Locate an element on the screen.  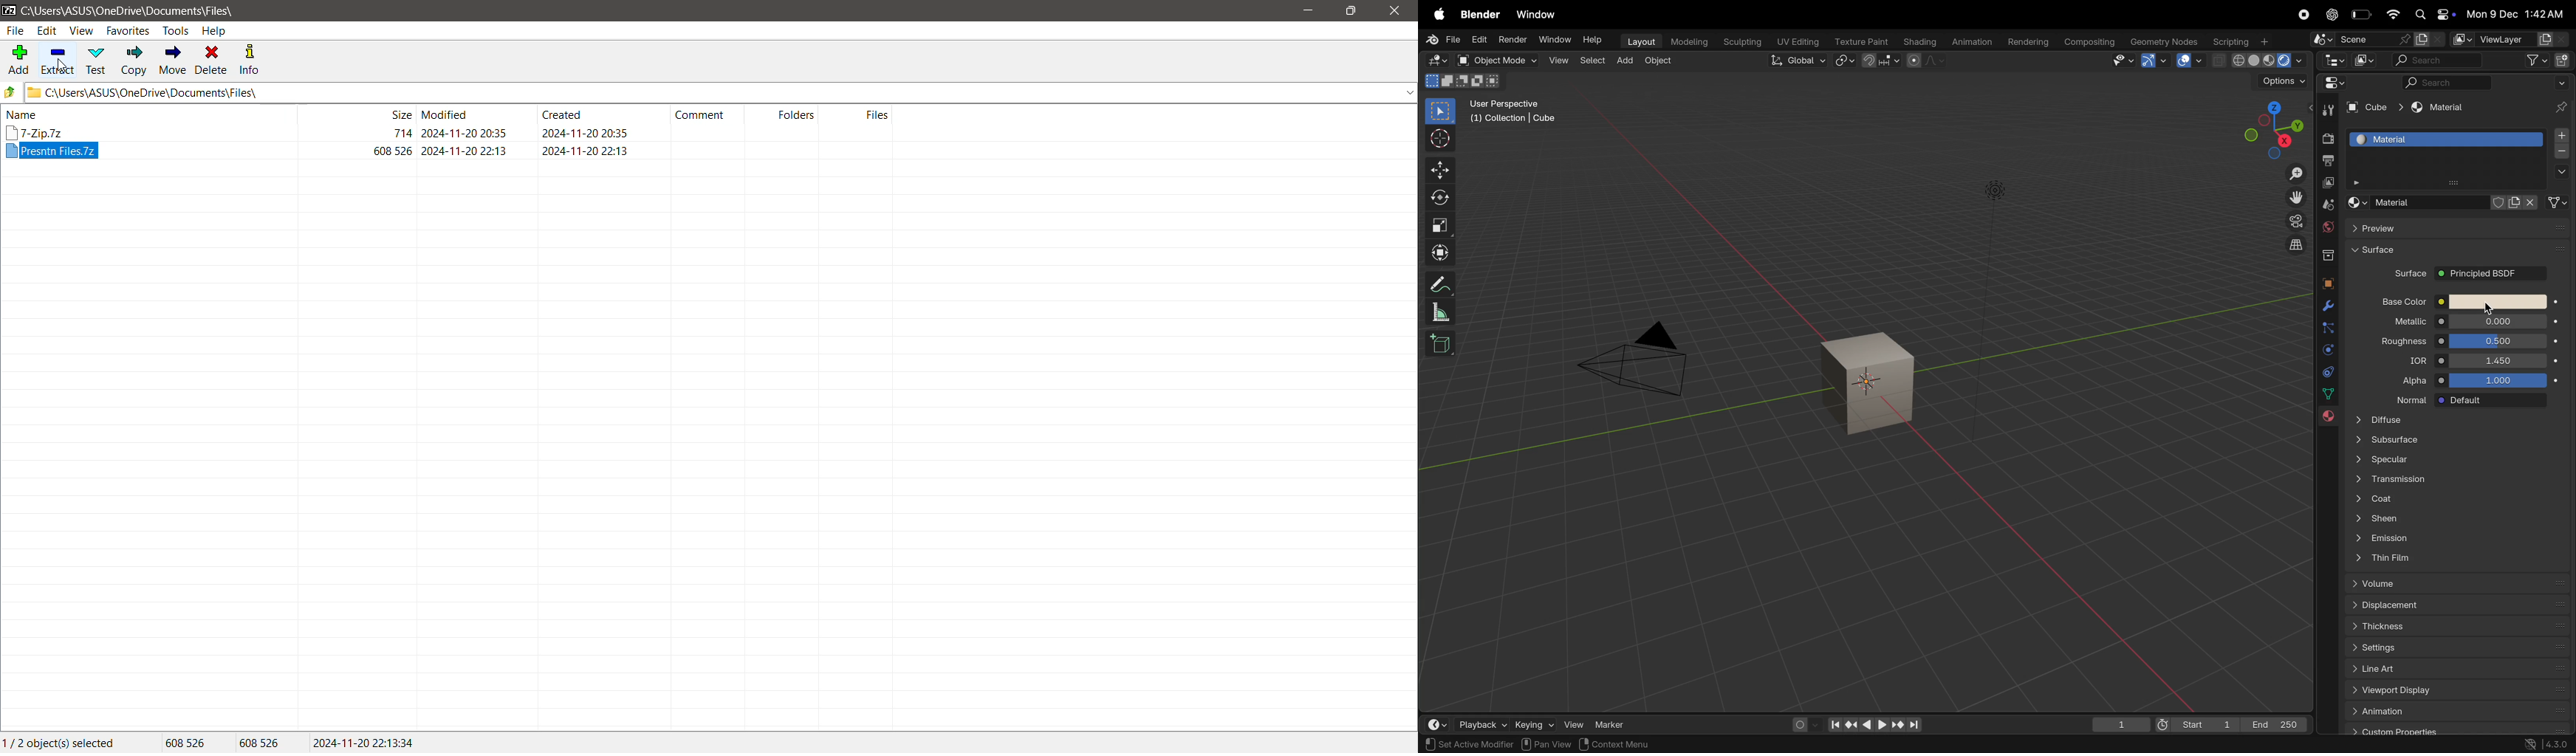
1.450 is located at coordinates (2499, 360).